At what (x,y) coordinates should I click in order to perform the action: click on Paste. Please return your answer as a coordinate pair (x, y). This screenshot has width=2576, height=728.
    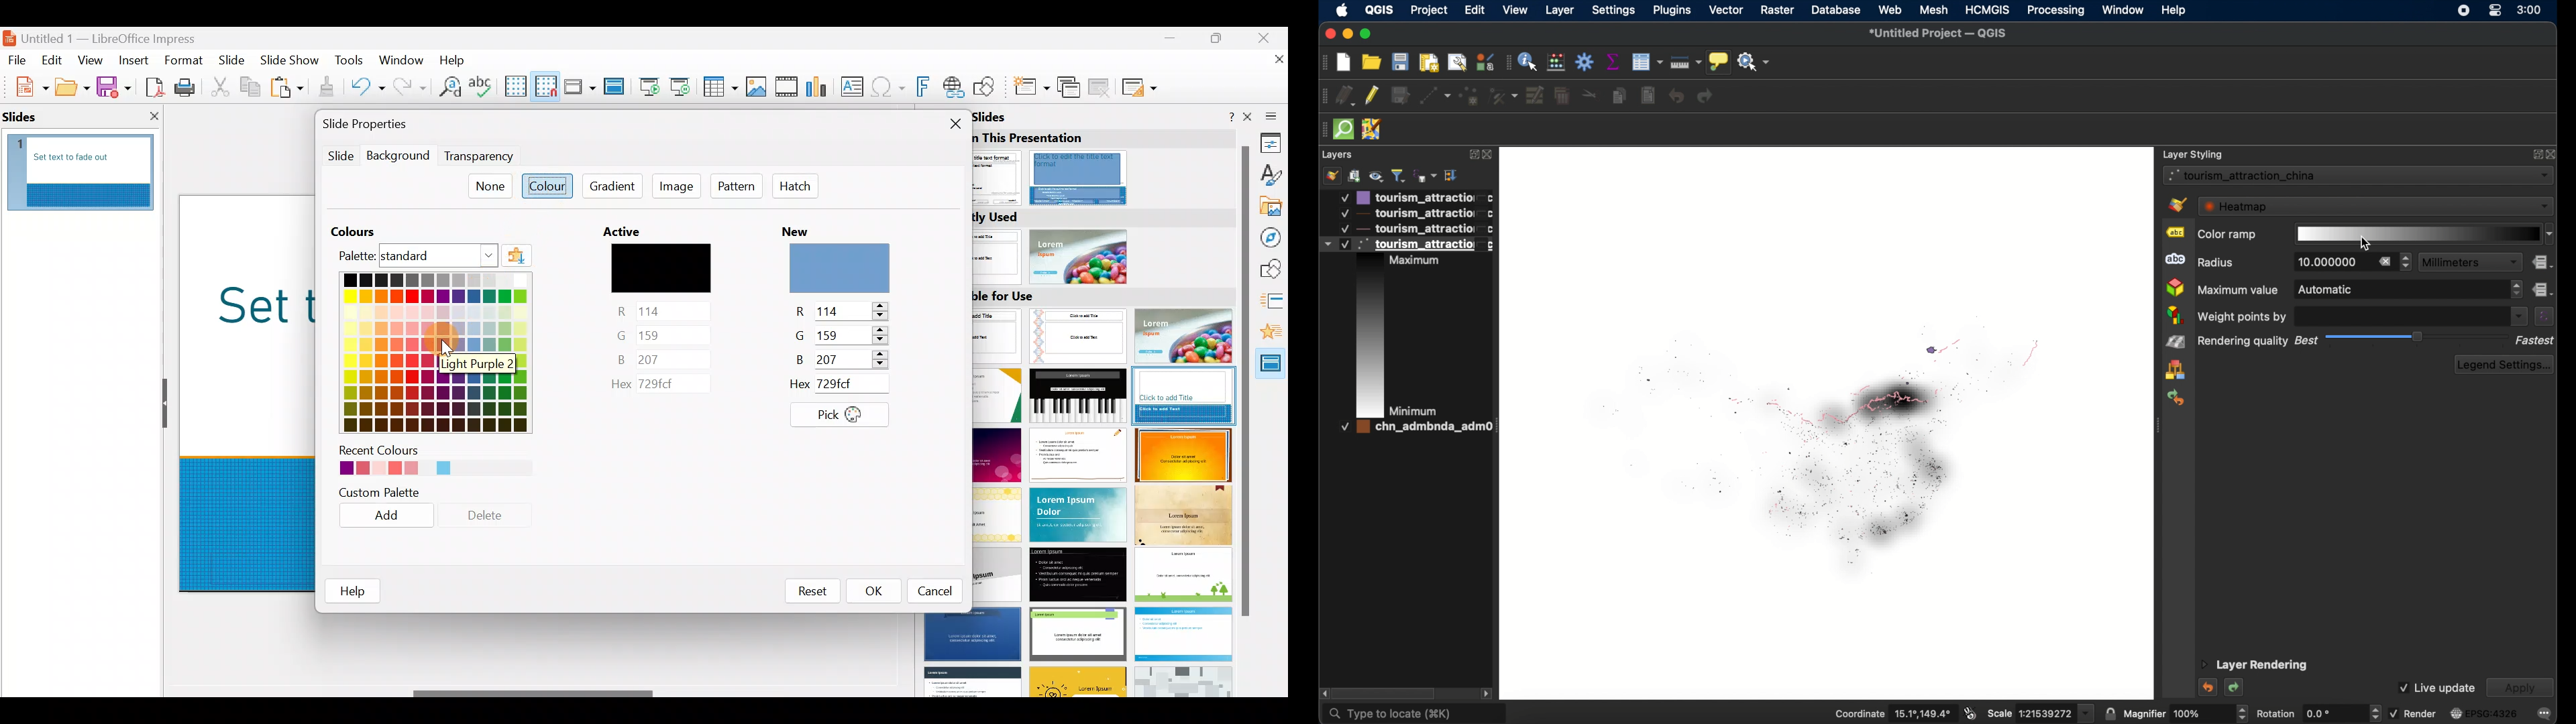
    Looking at the image, I should click on (288, 89).